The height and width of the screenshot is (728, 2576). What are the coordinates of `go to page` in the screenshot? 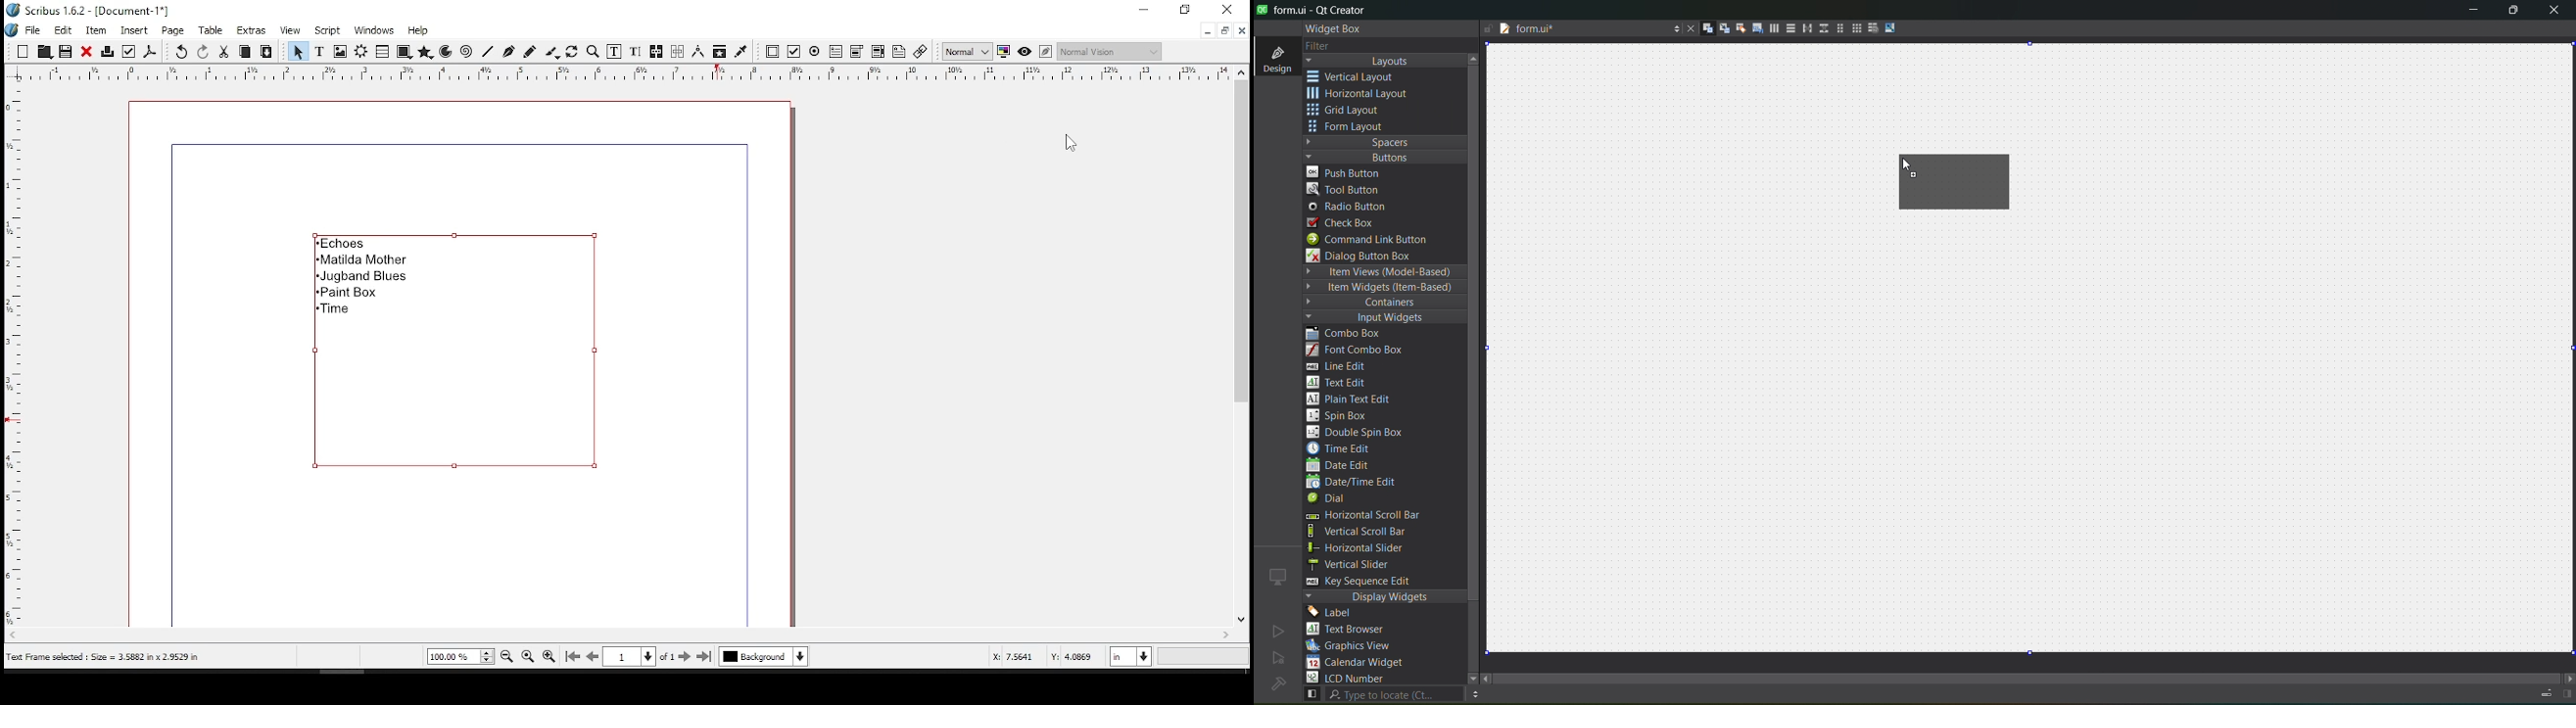 It's located at (639, 656).